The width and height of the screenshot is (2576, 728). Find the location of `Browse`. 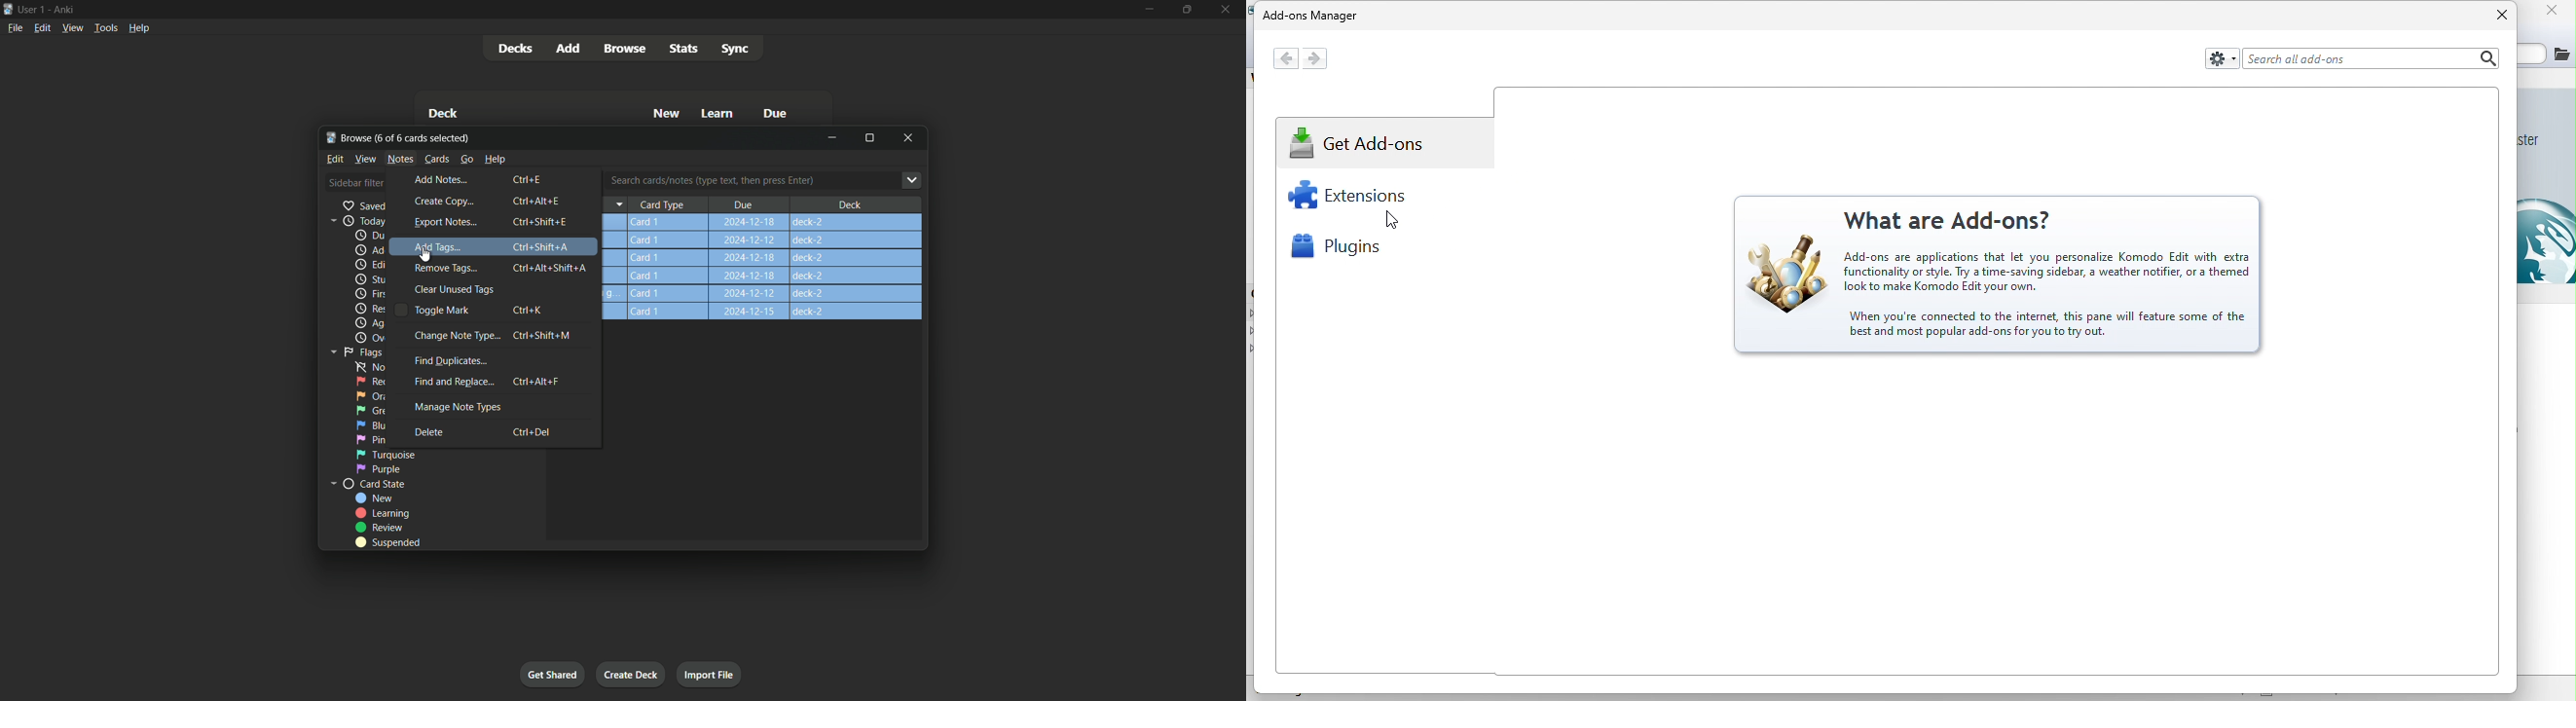

Browse is located at coordinates (349, 137).